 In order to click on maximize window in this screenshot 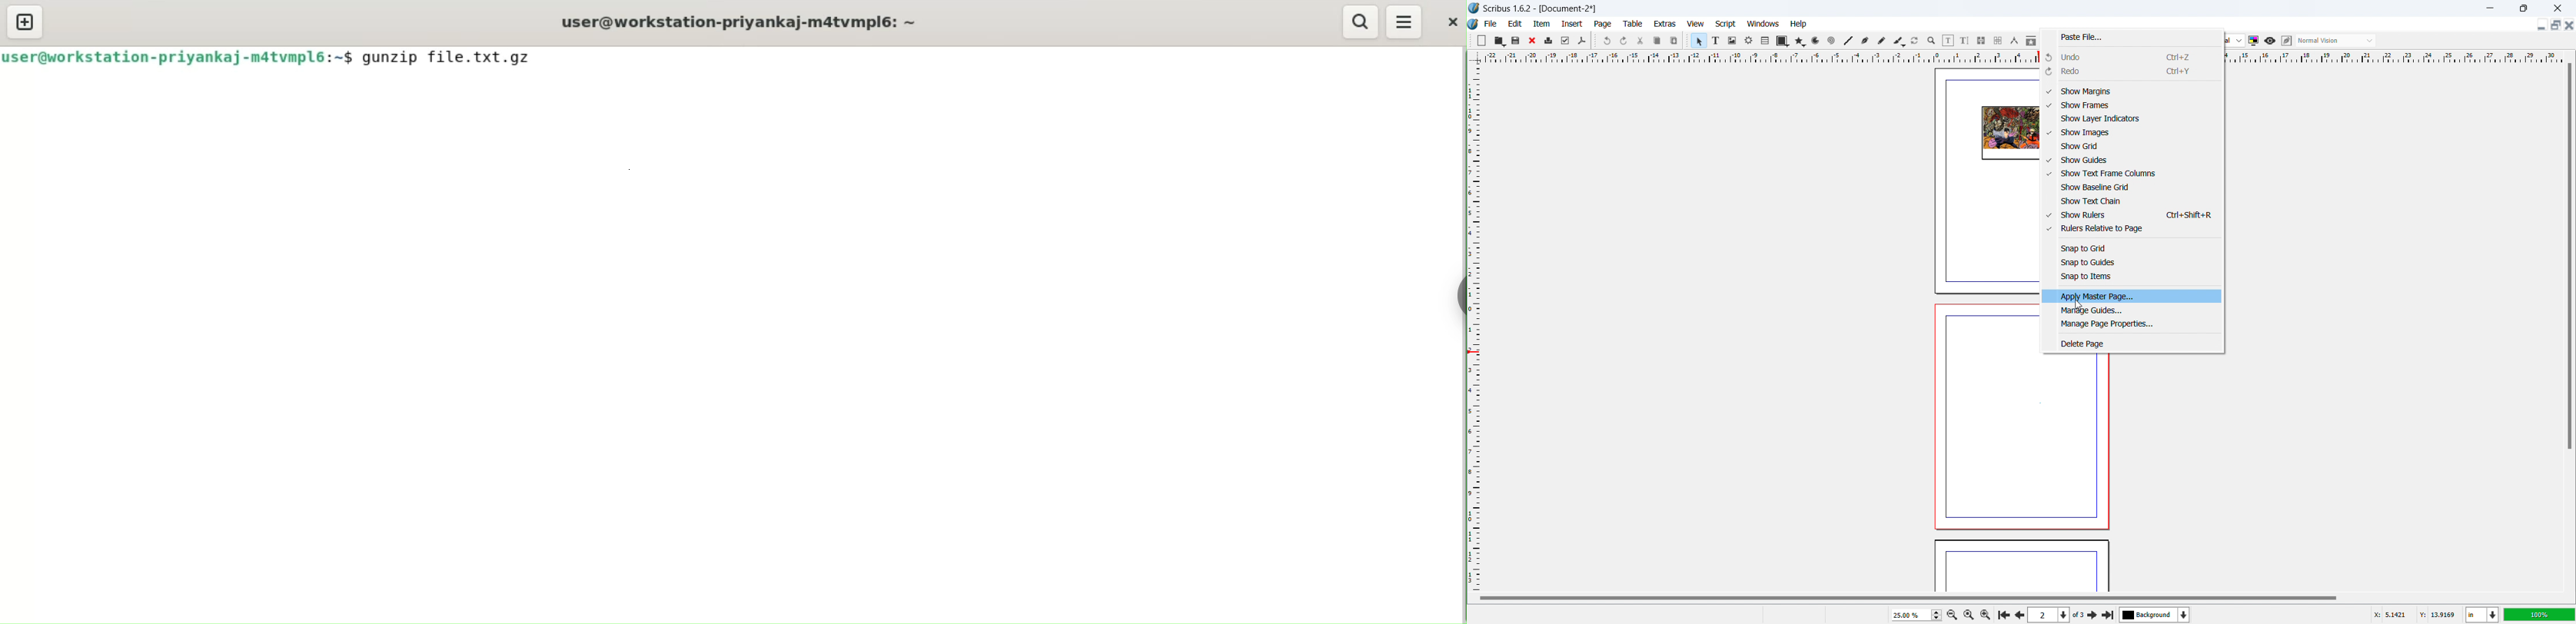, I will do `click(2523, 8)`.